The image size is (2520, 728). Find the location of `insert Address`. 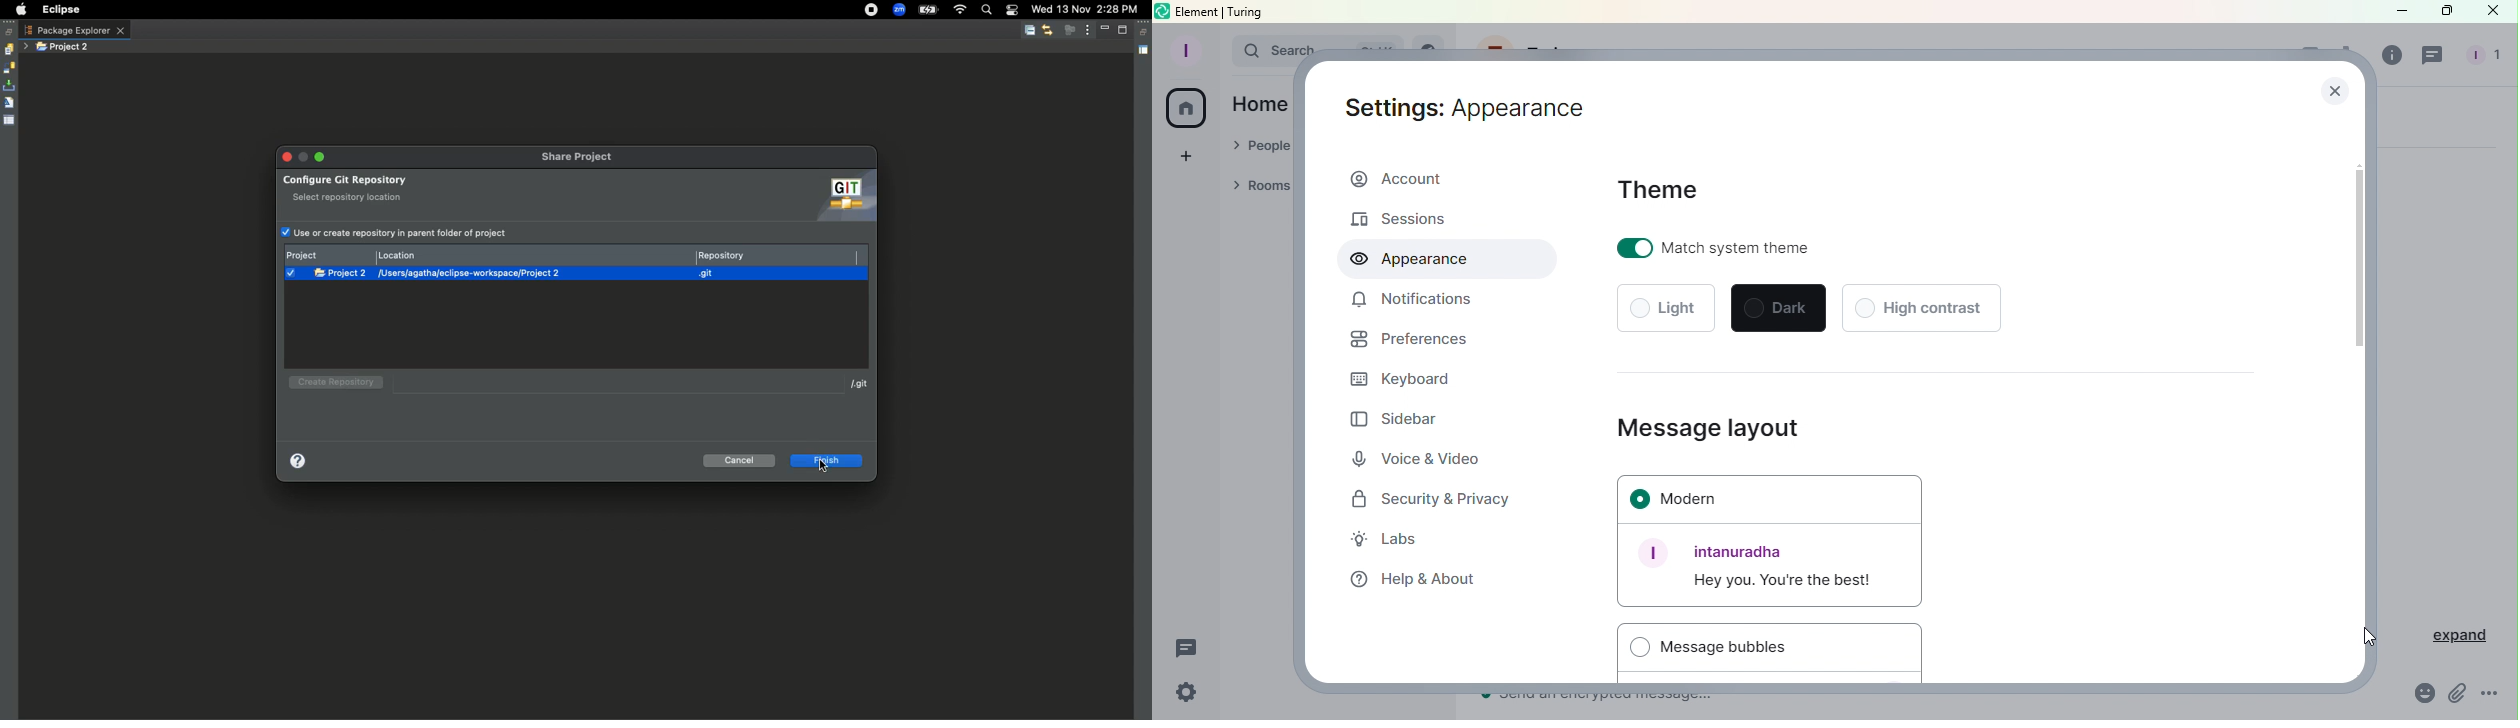

insert Address is located at coordinates (612, 382).